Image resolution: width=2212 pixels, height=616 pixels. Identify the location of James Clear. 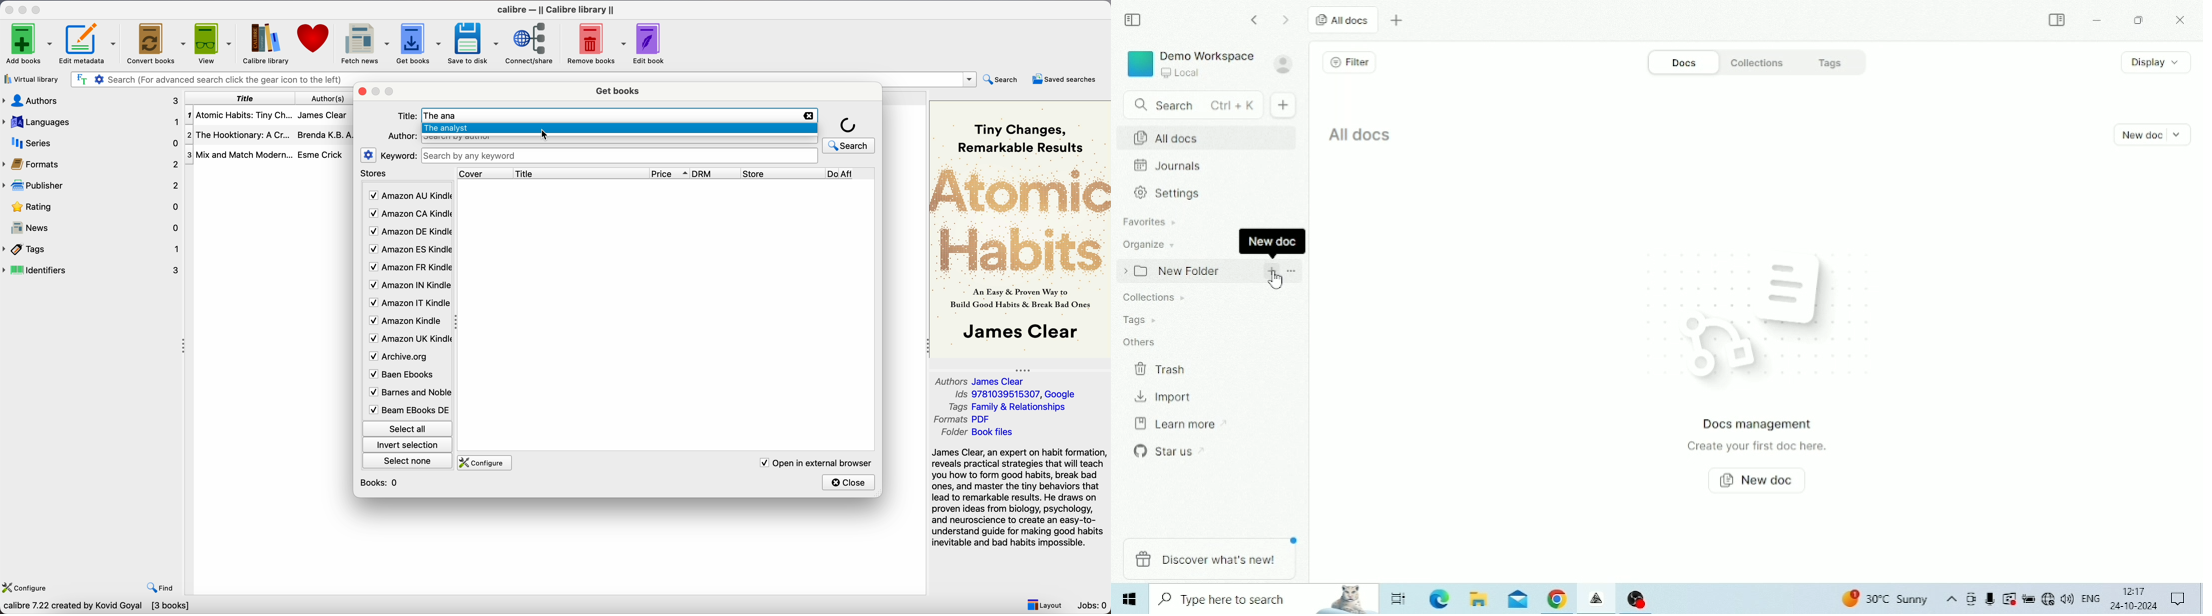
(325, 117).